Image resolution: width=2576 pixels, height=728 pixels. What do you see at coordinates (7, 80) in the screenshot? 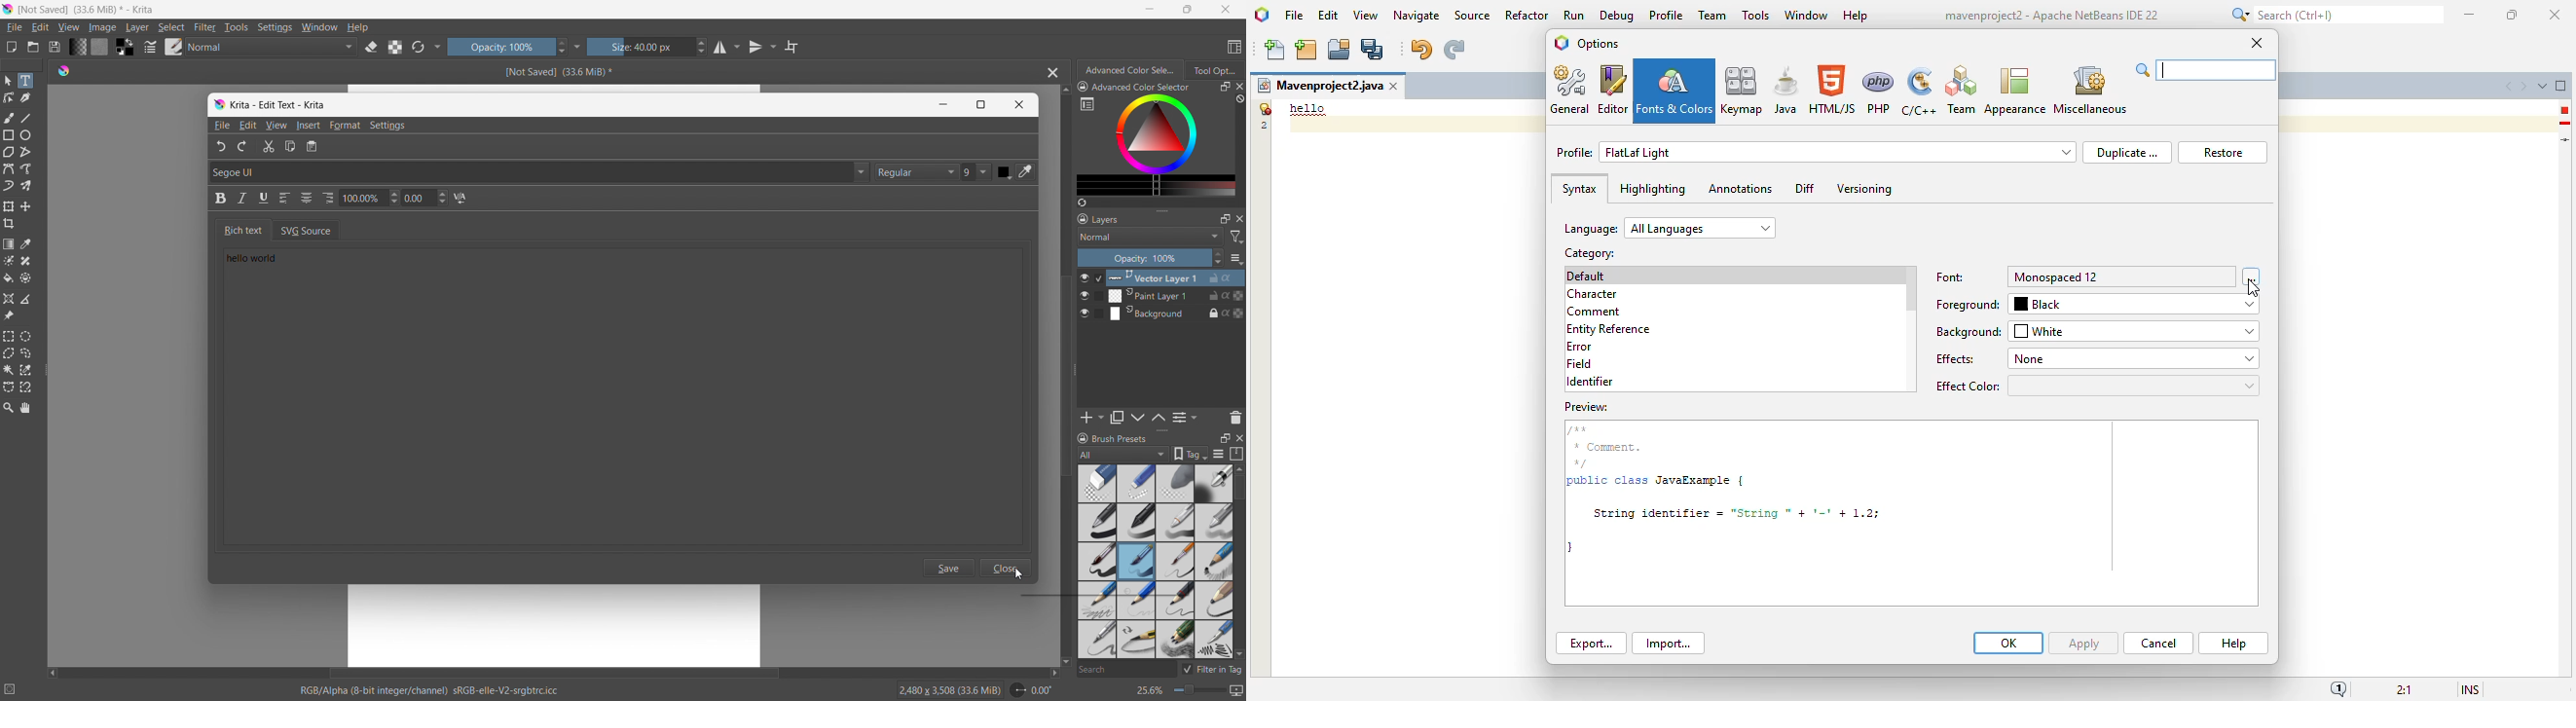
I see `select shapes tool` at bounding box center [7, 80].